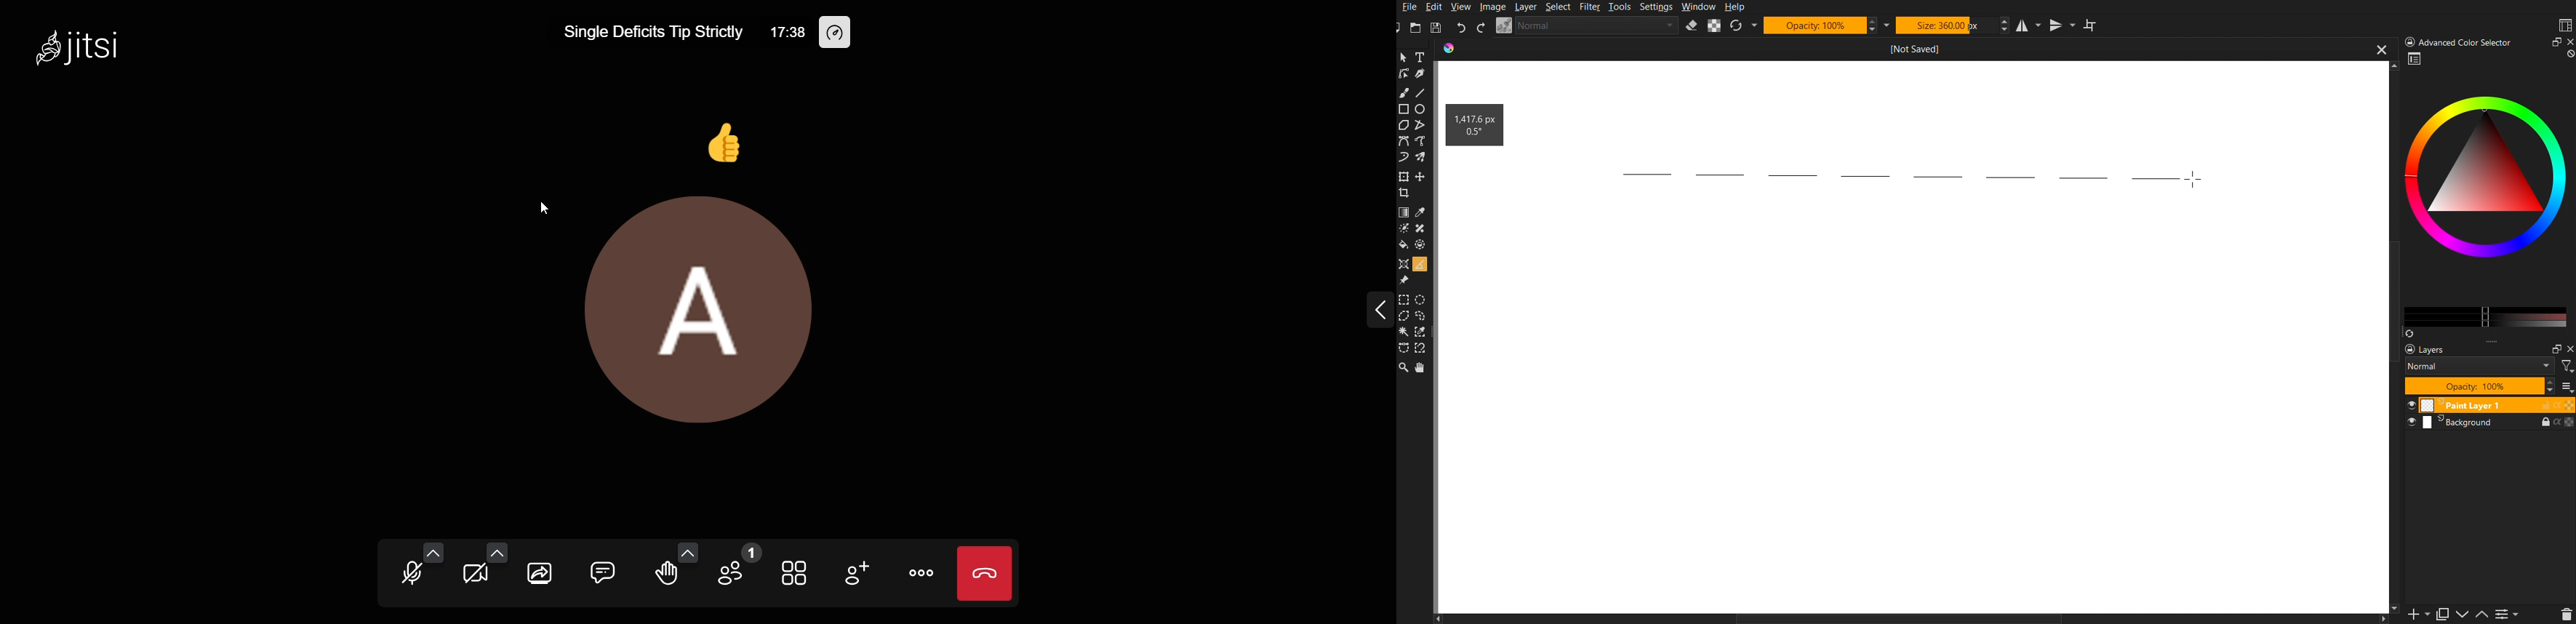 This screenshot has height=644, width=2576. What do you see at coordinates (1422, 212) in the screenshot?
I see `Color Picker` at bounding box center [1422, 212].